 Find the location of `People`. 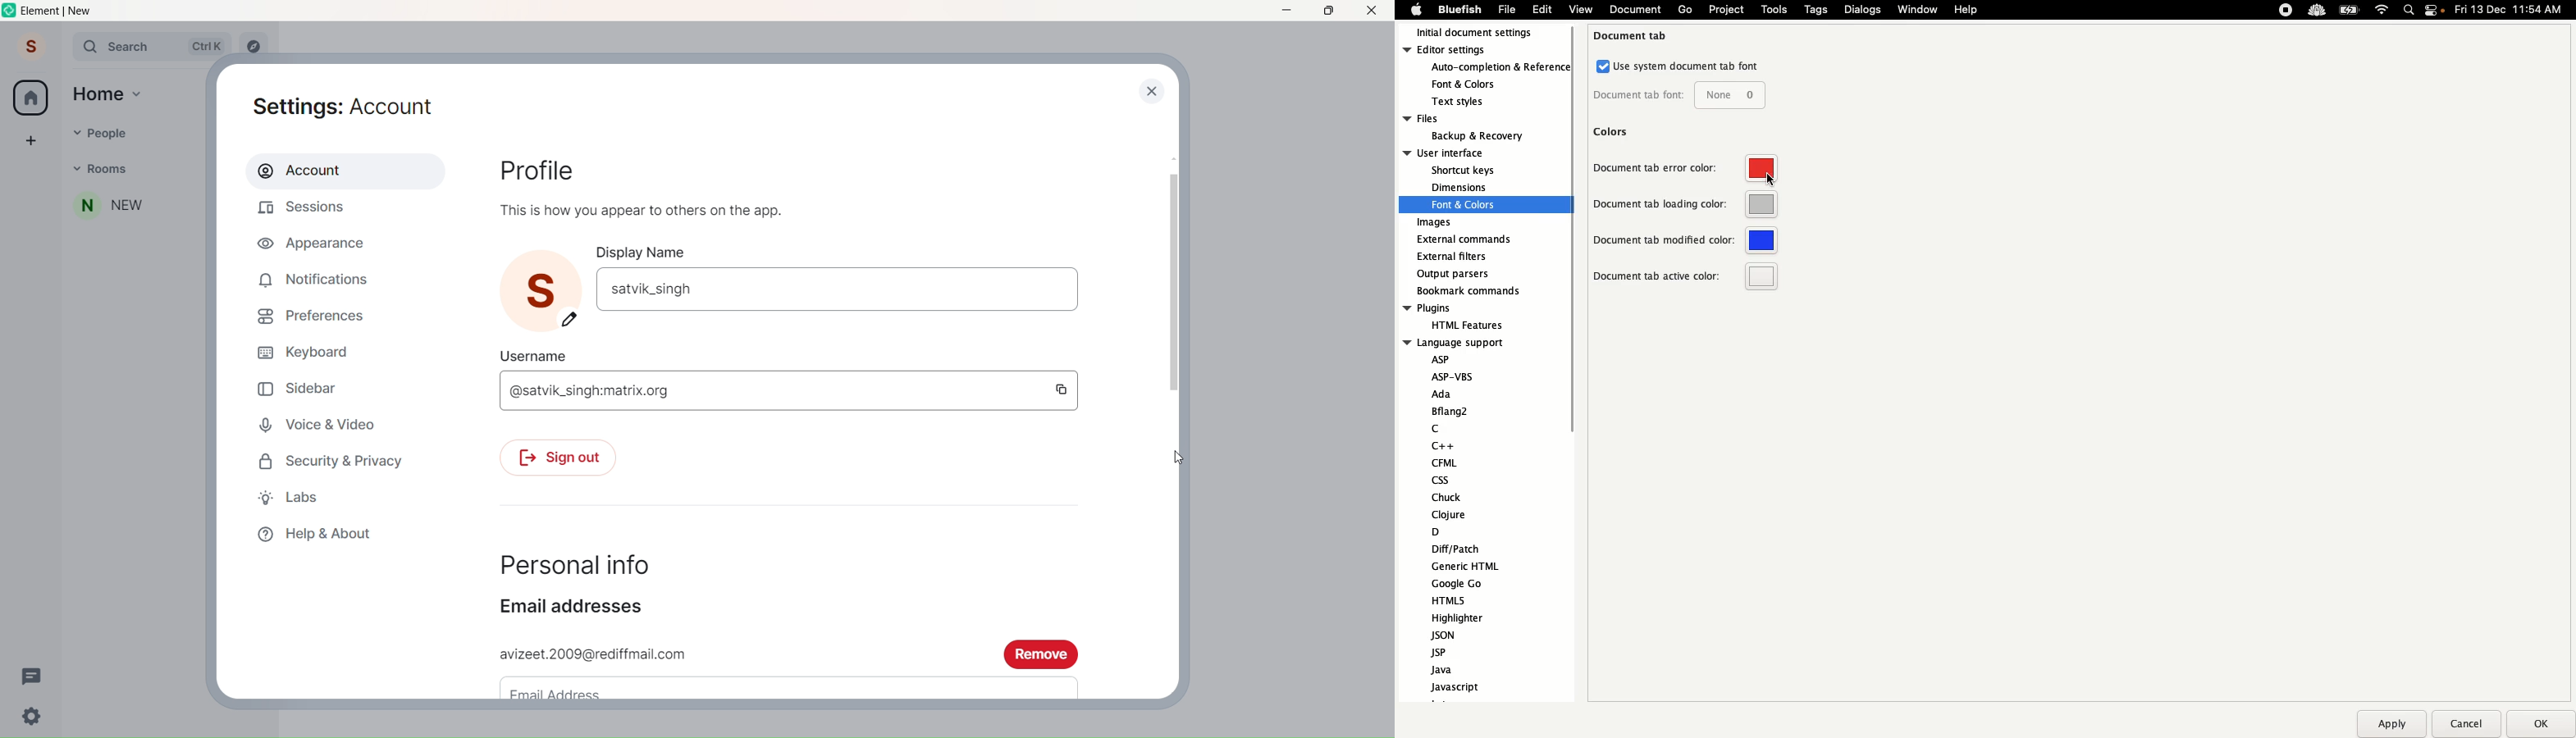

People is located at coordinates (142, 131).